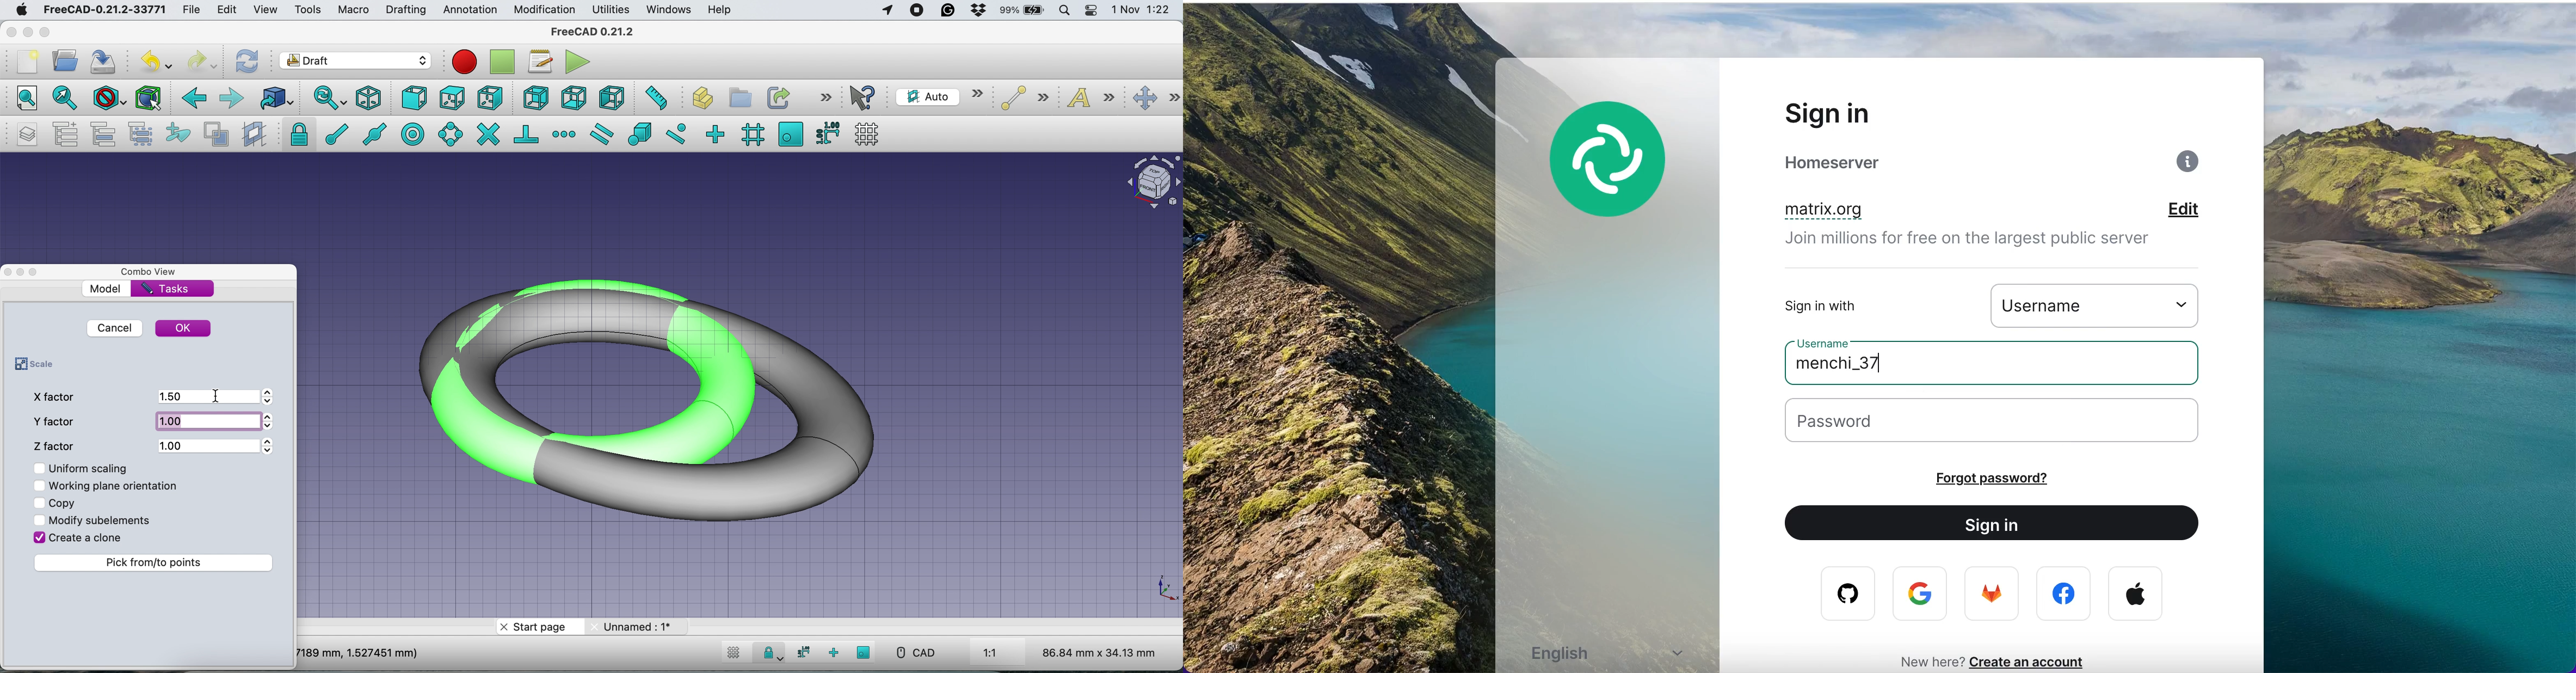  What do you see at coordinates (1156, 99) in the screenshot?
I see `move` at bounding box center [1156, 99].